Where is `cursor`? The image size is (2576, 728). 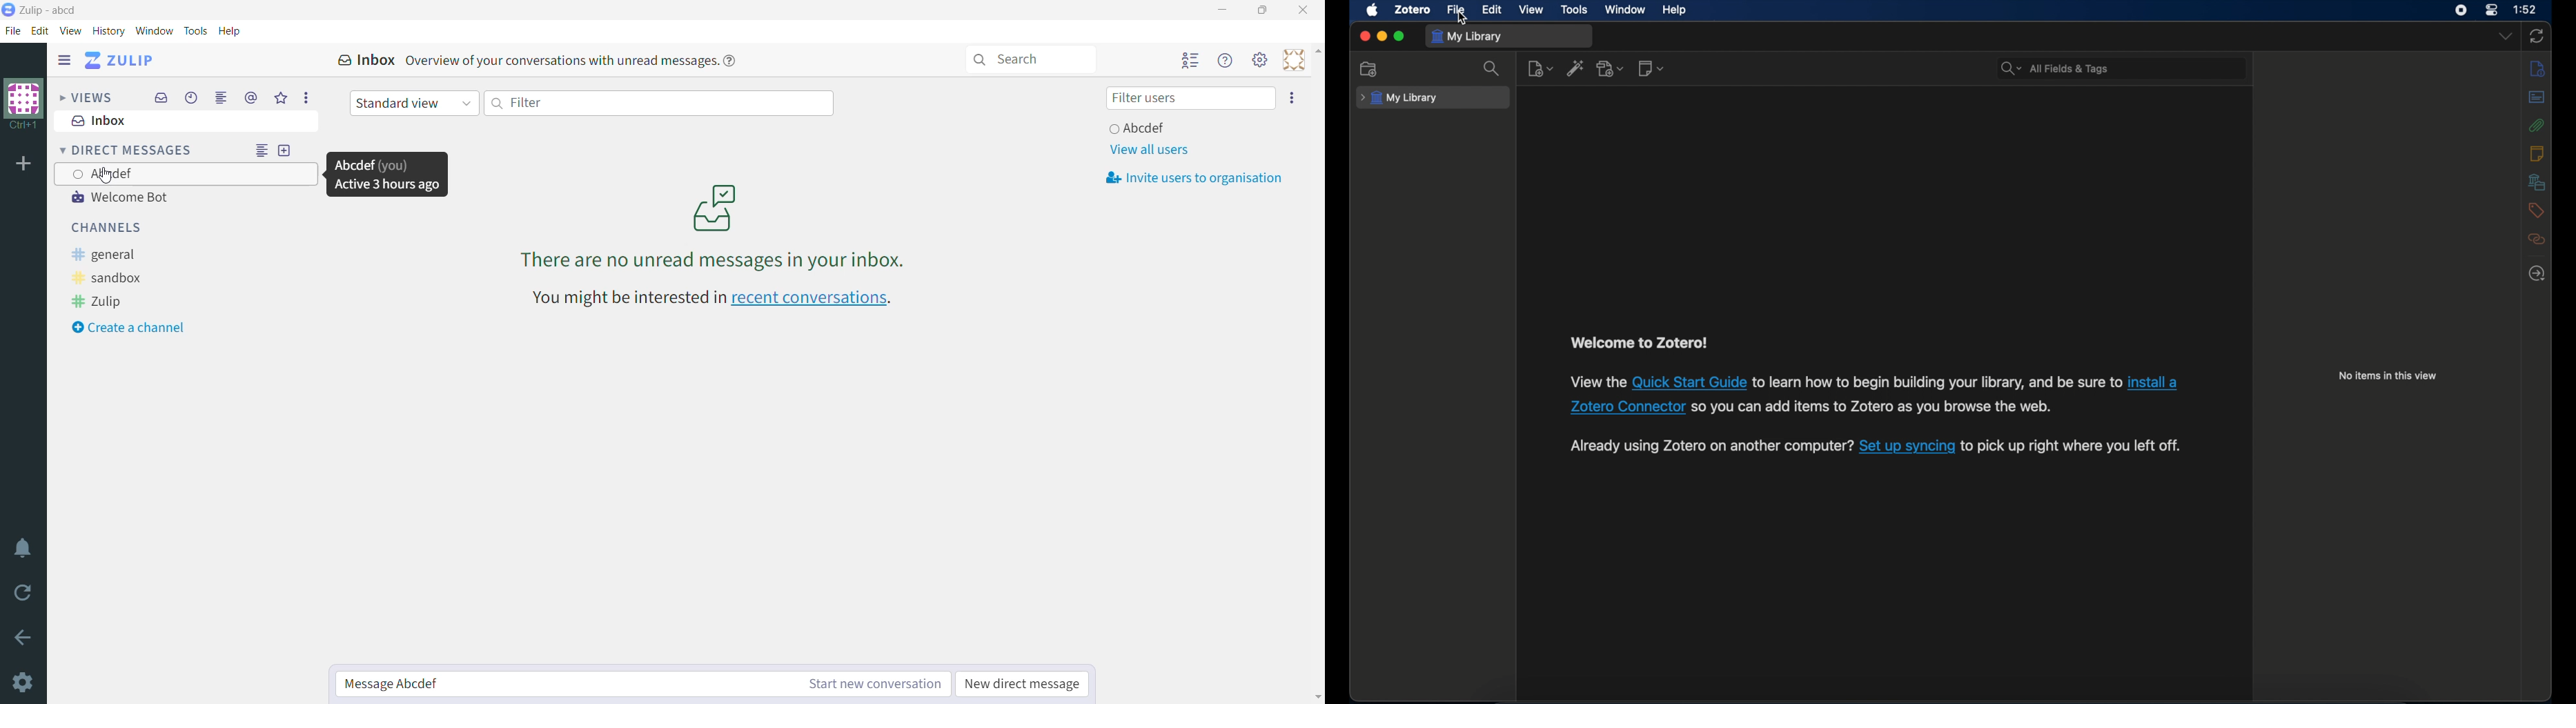
cursor is located at coordinates (111, 180).